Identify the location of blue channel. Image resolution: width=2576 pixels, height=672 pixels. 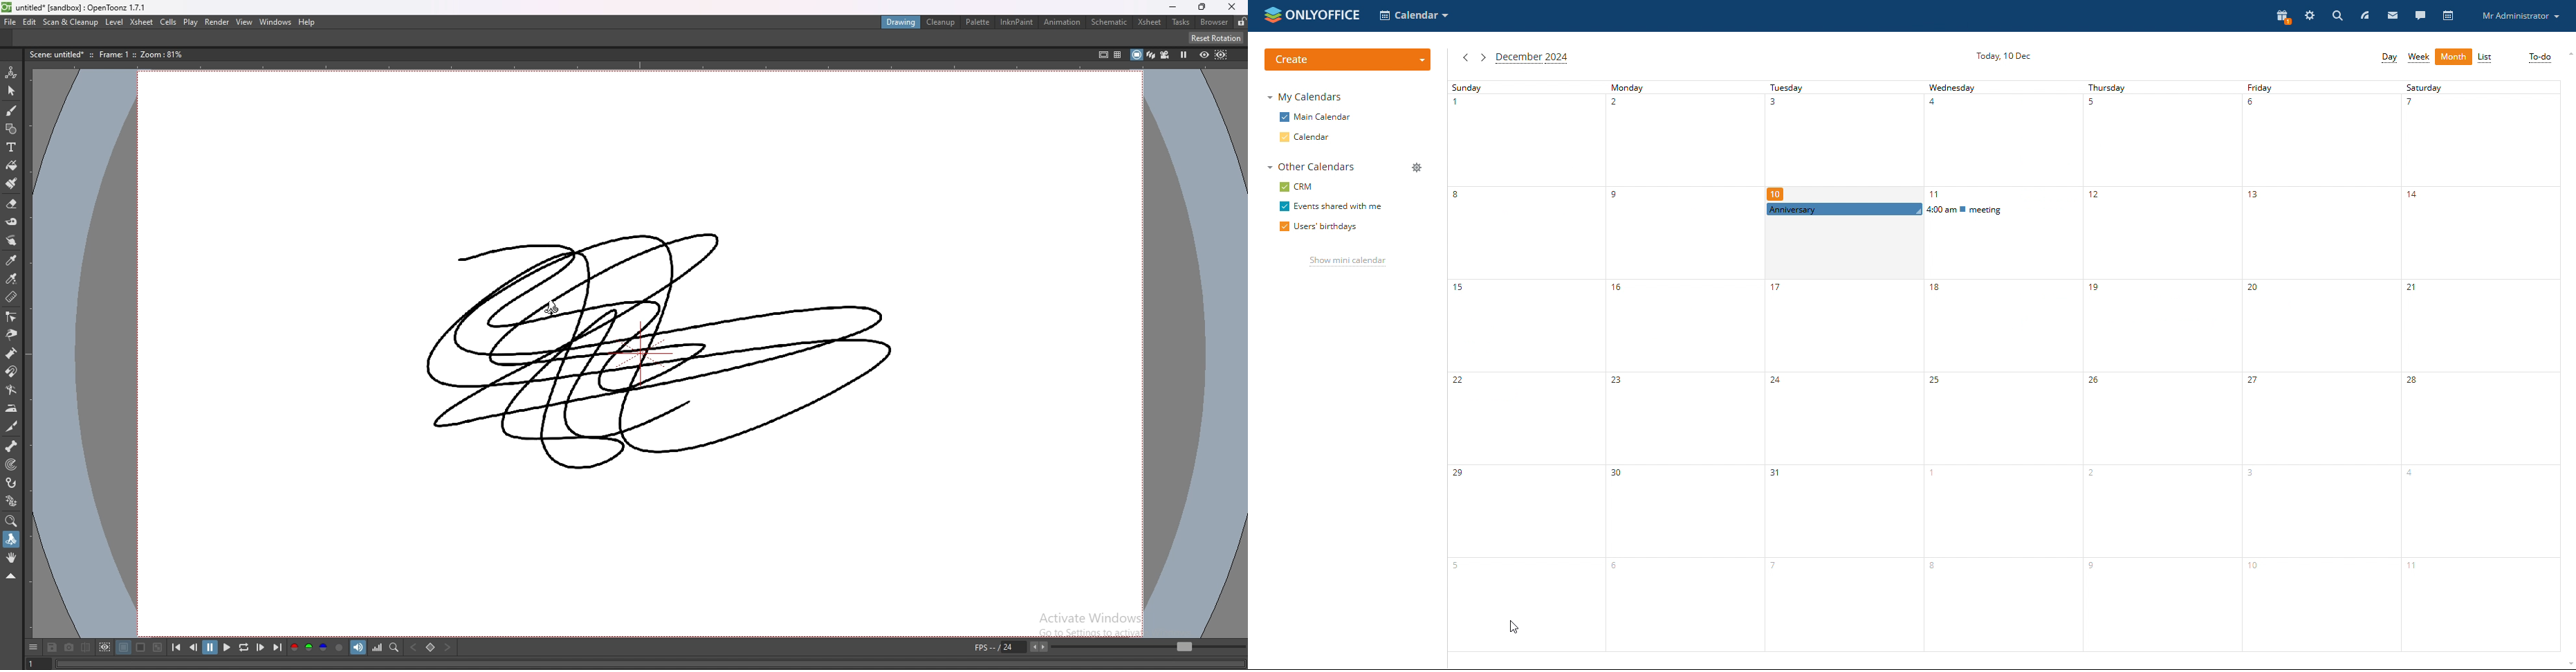
(322, 647).